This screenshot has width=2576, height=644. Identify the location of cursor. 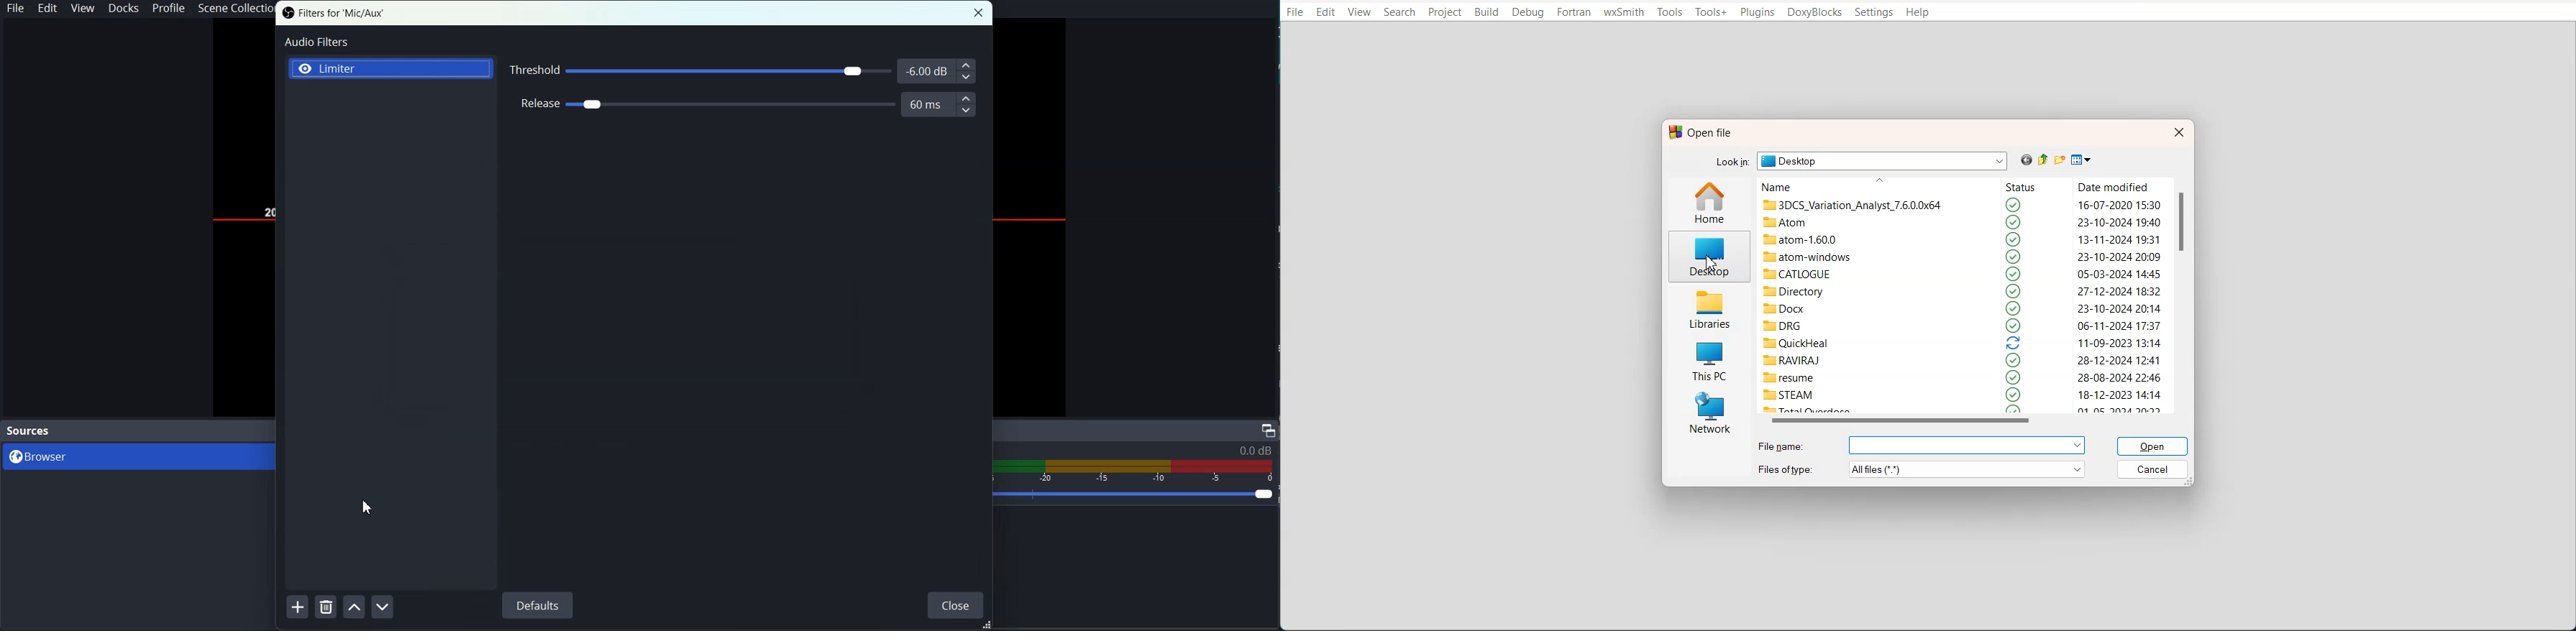
(1712, 264).